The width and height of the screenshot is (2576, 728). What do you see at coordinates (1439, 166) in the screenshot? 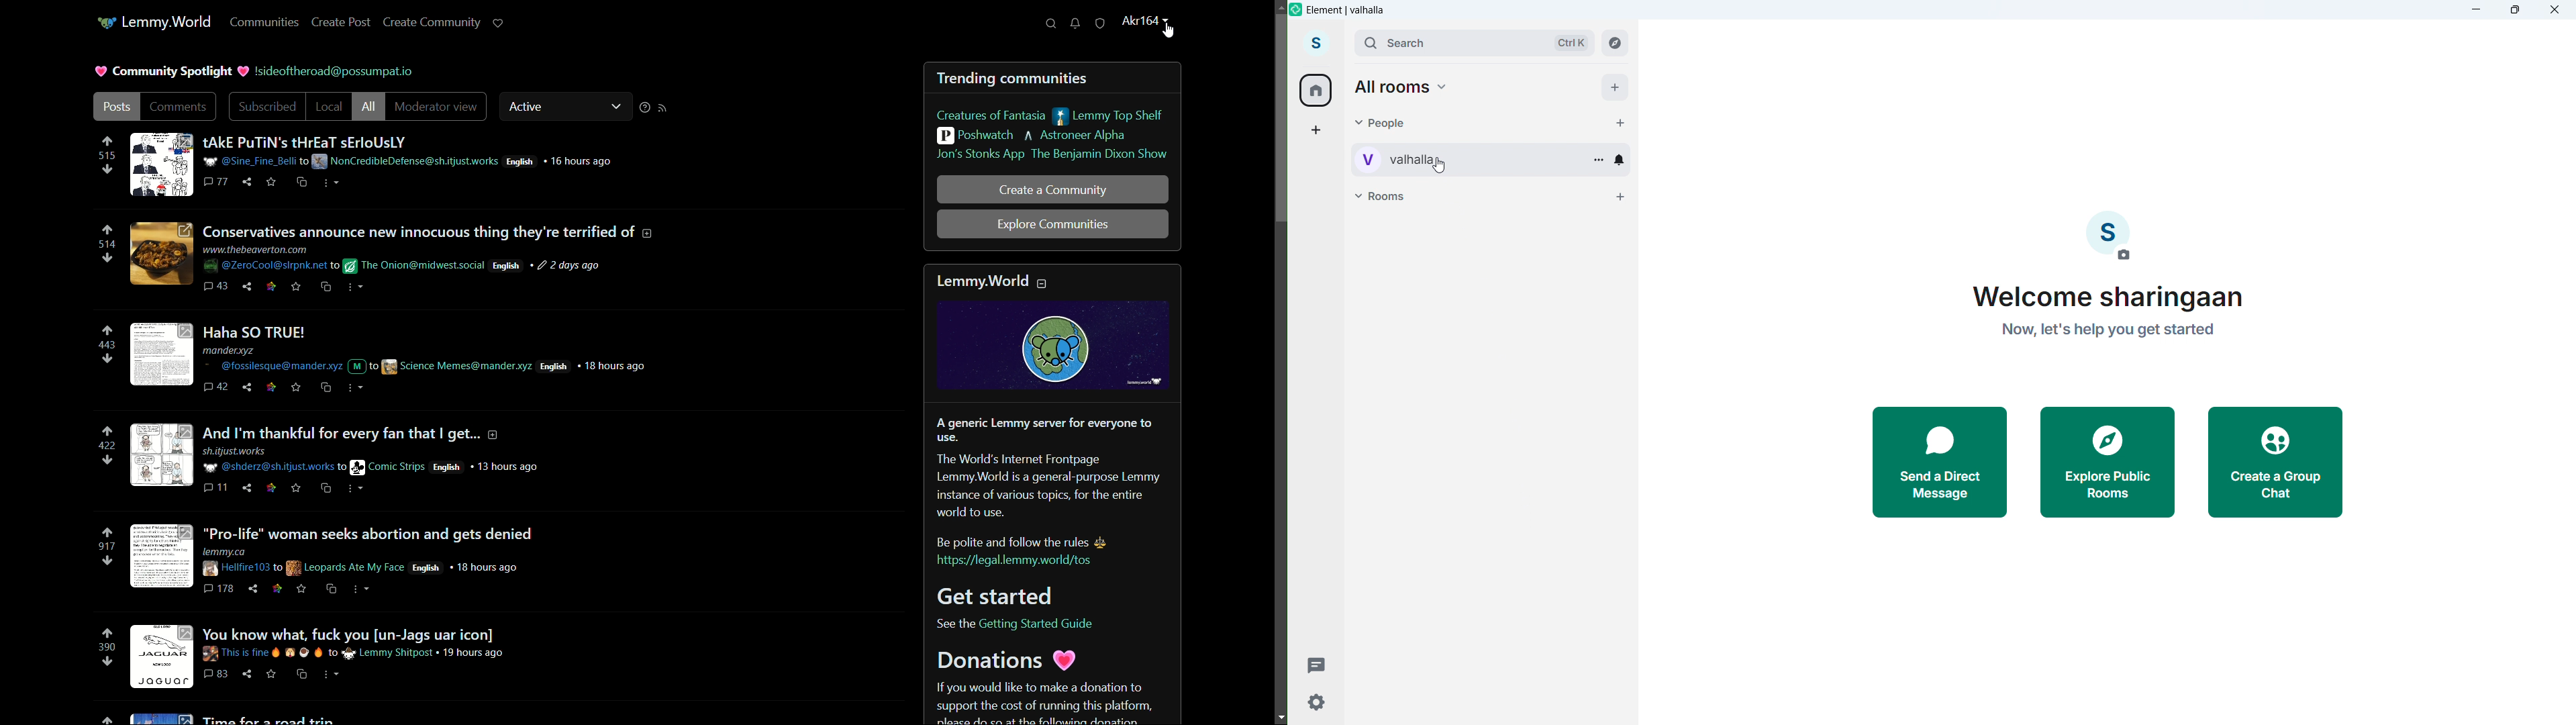
I see `Cursor` at bounding box center [1439, 166].